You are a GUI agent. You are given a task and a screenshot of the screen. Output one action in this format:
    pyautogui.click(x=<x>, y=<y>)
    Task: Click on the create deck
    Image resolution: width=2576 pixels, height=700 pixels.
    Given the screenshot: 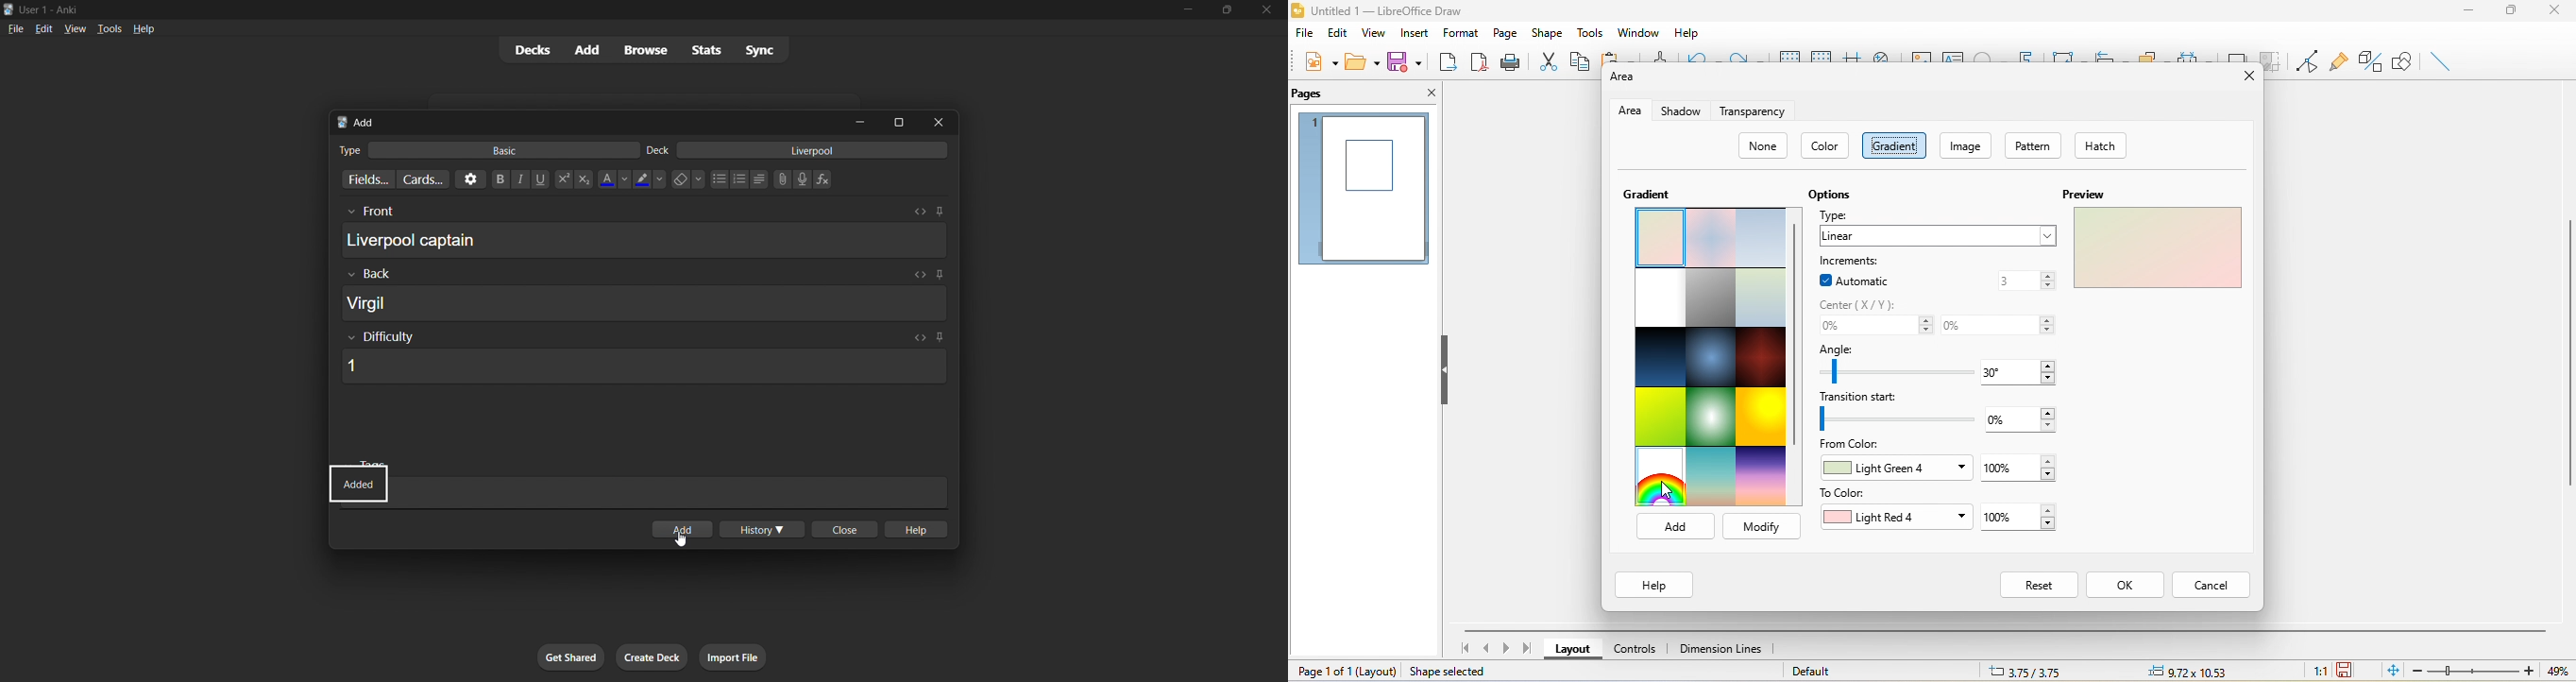 What is the action you would take?
    pyautogui.click(x=652, y=657)
    